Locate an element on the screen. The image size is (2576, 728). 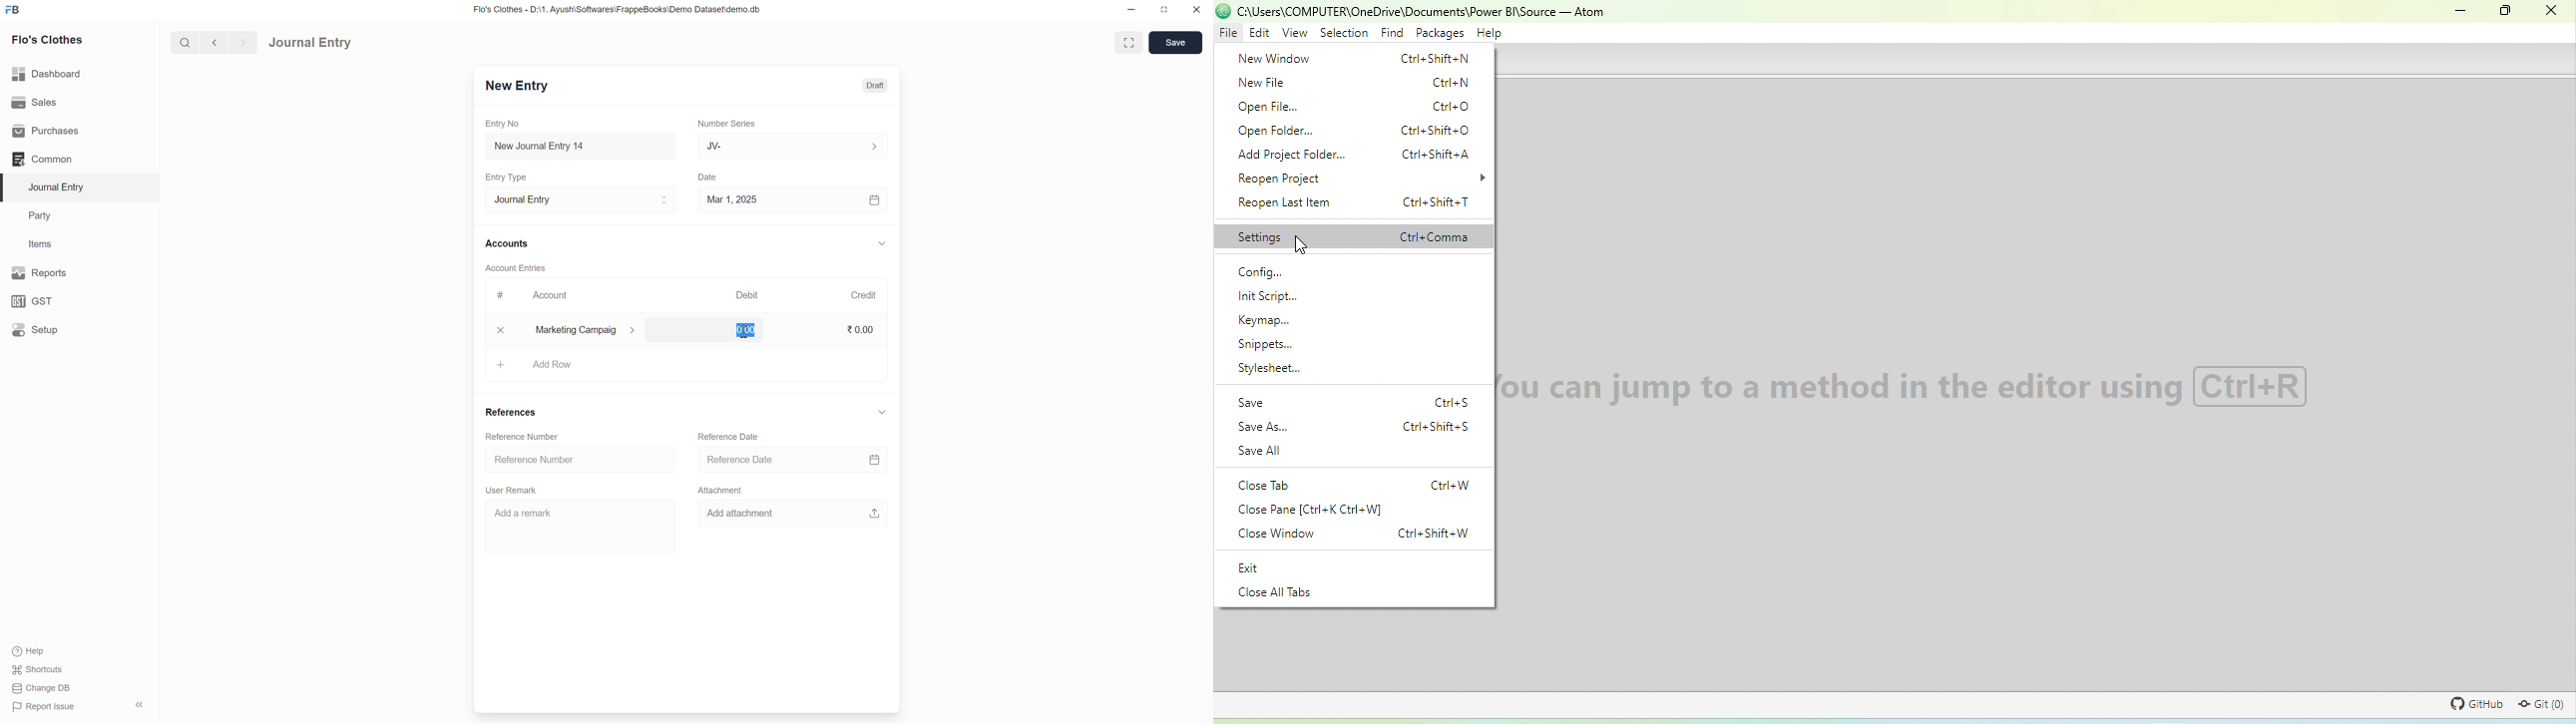
file menu is located at coordinates (1229, 33).